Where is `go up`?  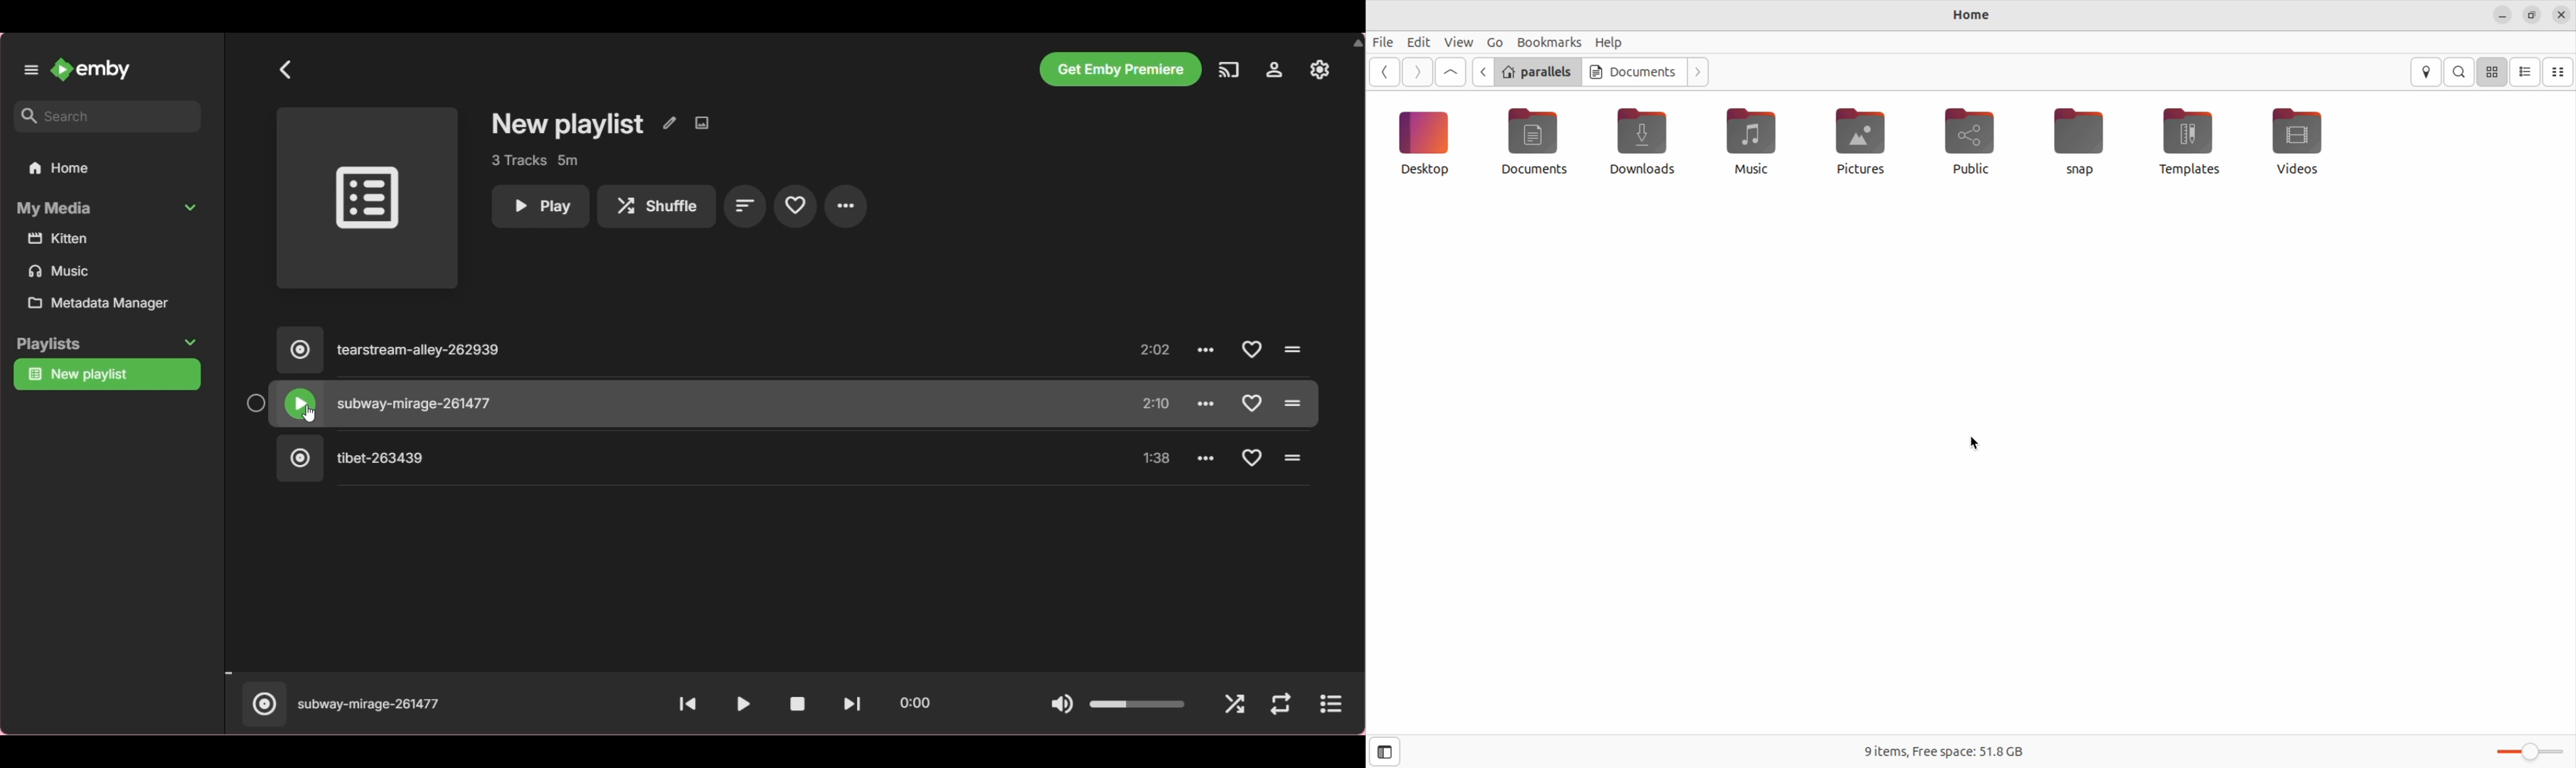 go up is located at coordinates (1357, 43).